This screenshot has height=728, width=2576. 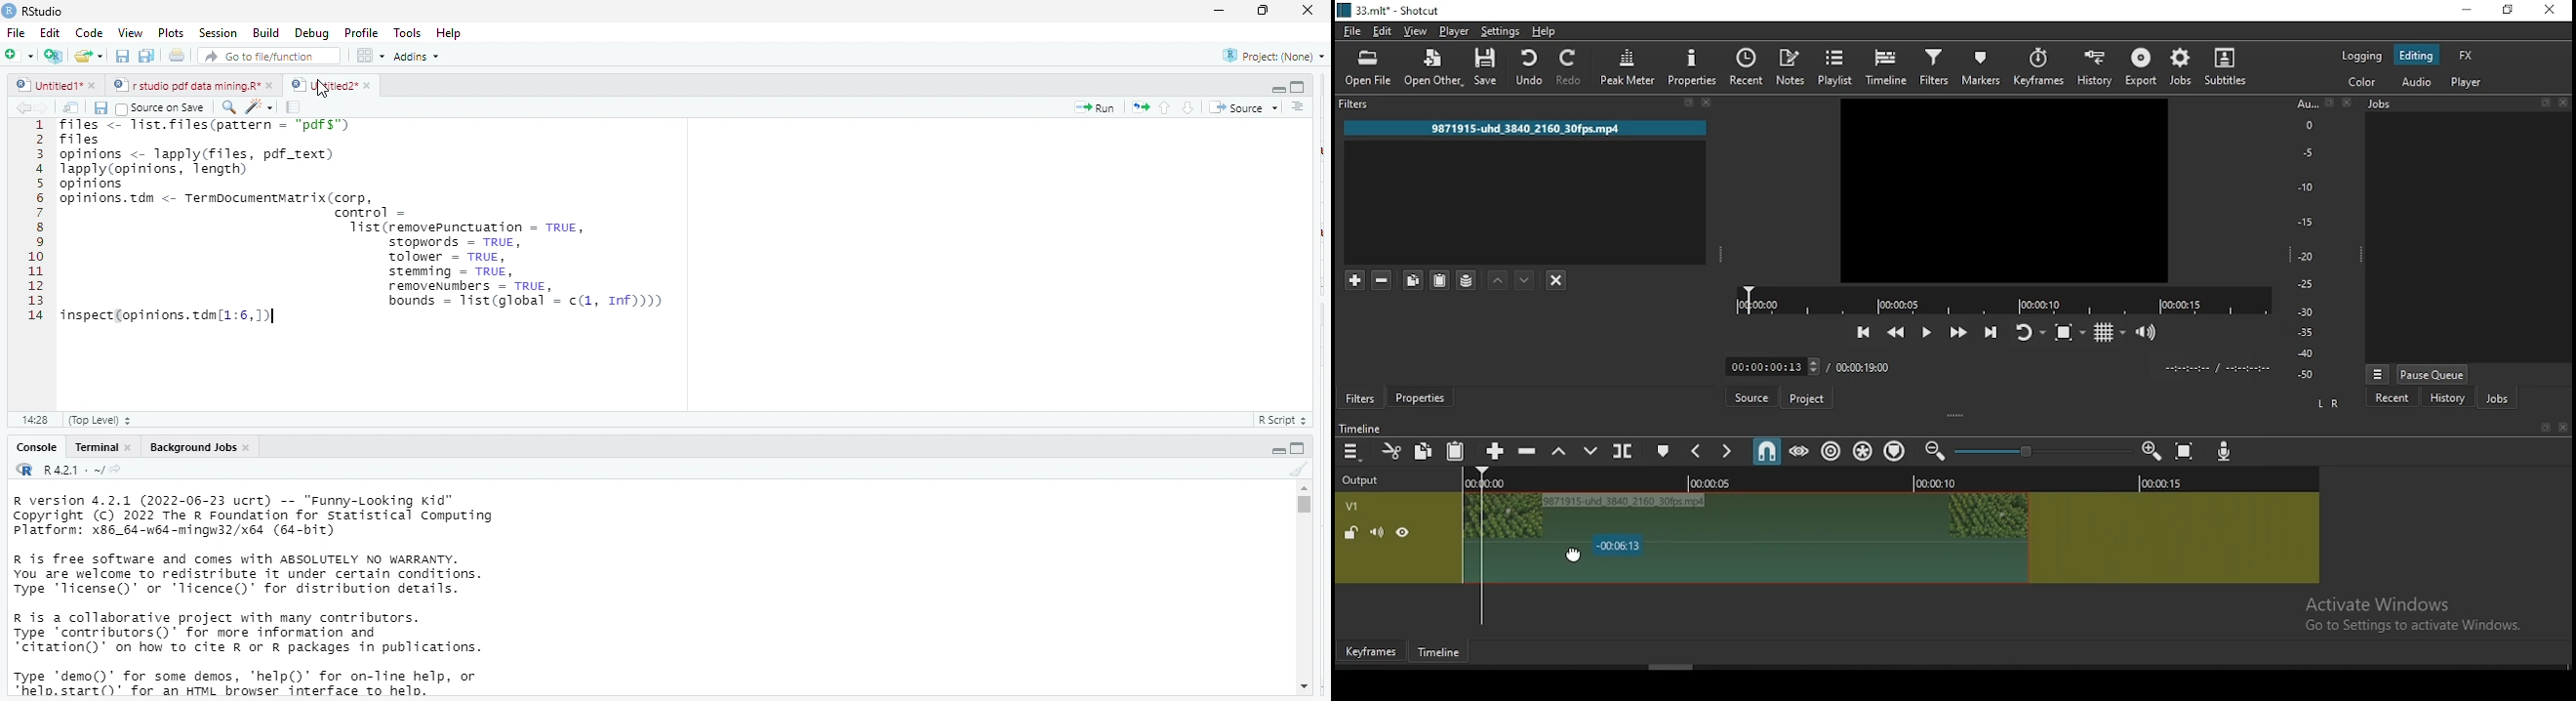 What do you see at coordinates (1574, 556) in the screenshot?
I see `cursor` at bounding box center [1574, 556].